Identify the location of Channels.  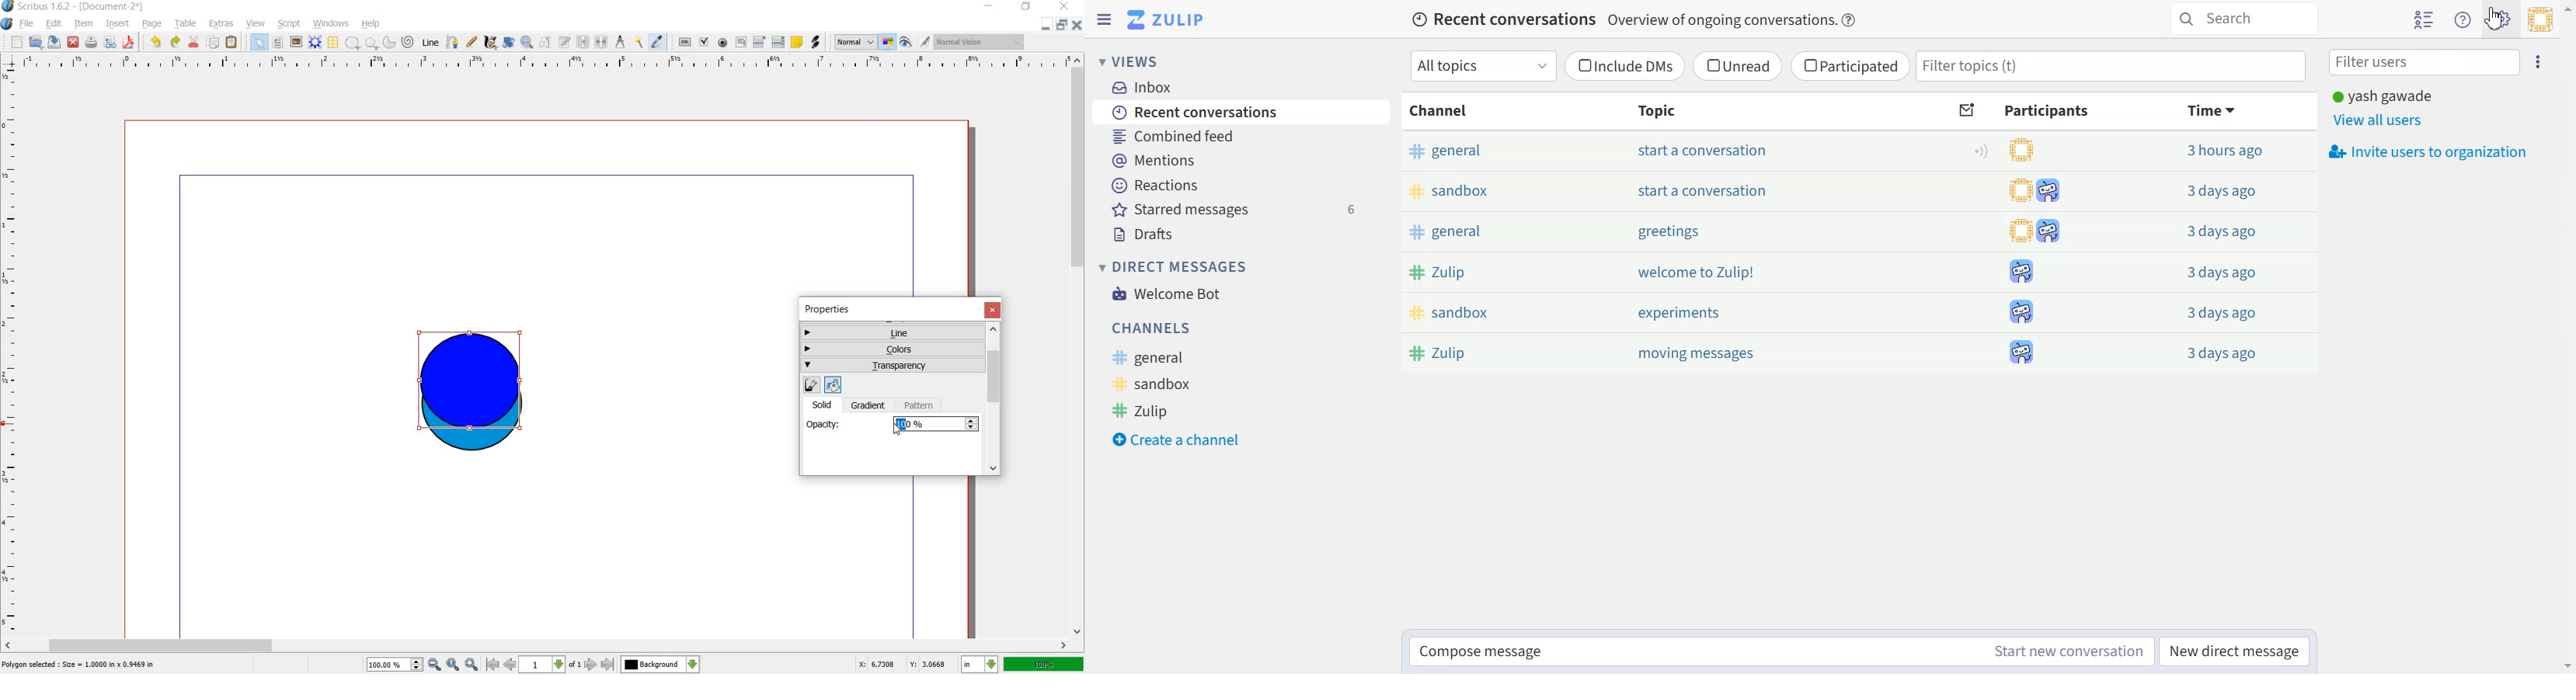
(1150, 329).